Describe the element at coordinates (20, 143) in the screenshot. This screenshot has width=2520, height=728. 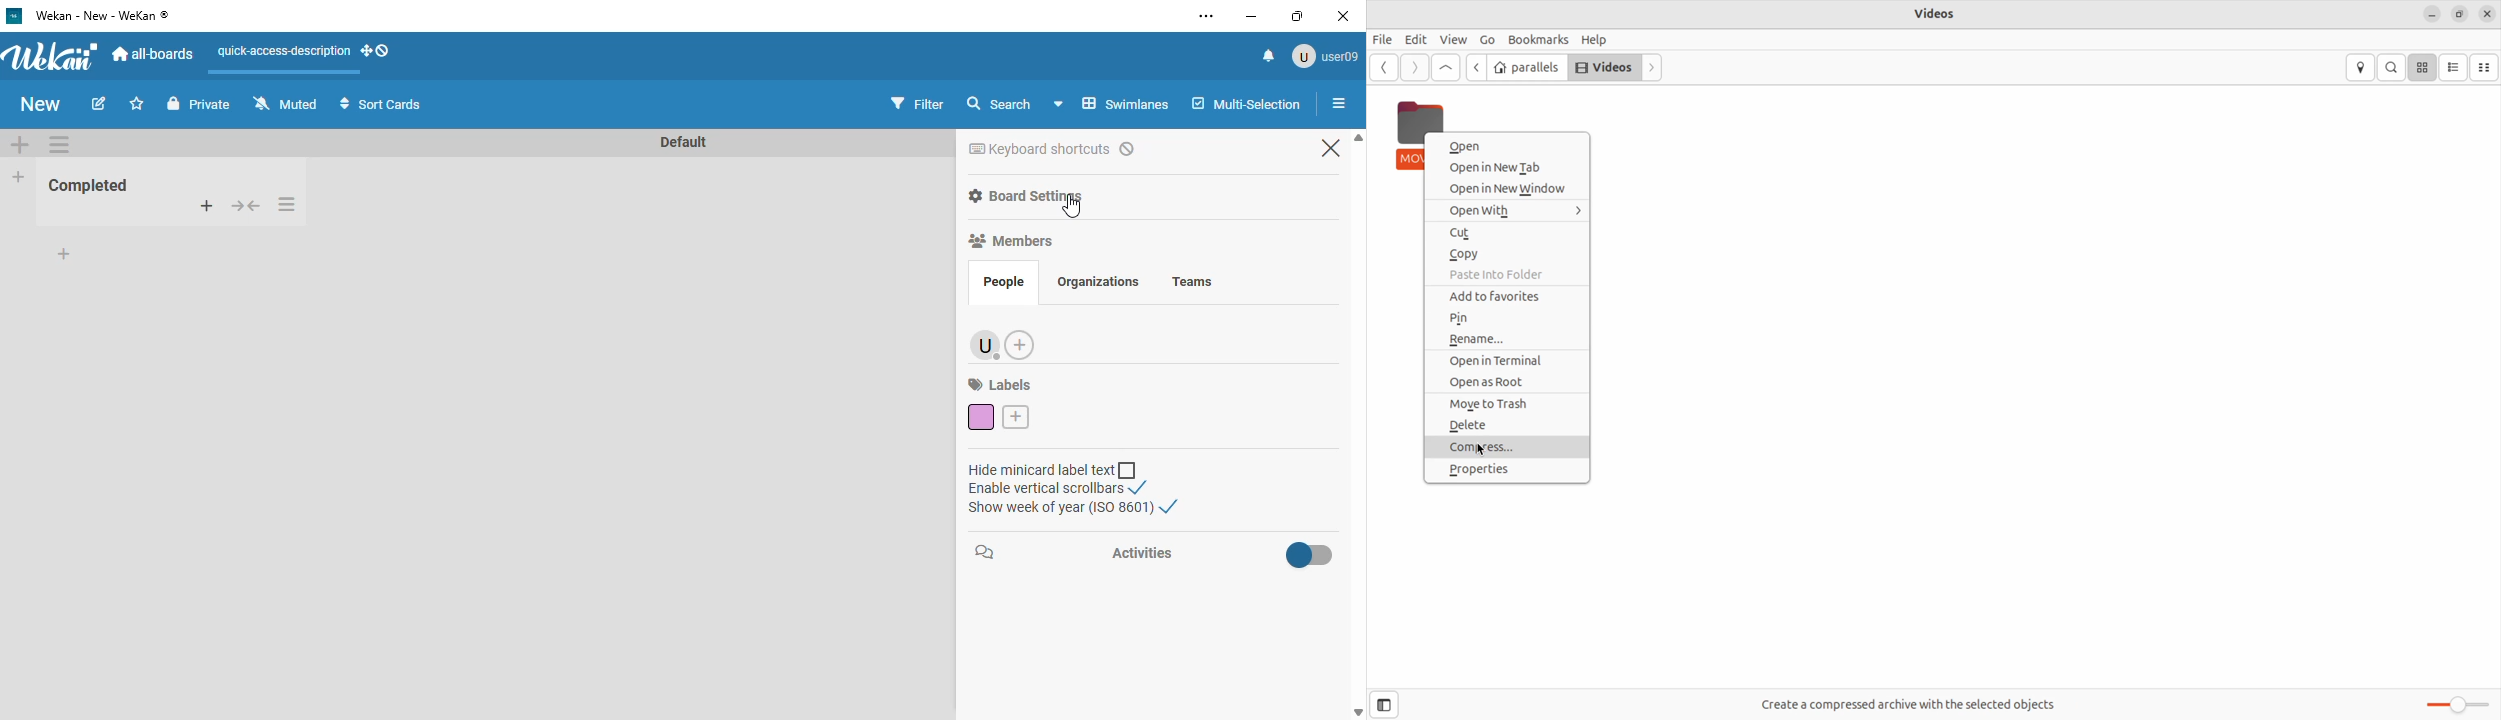
I see `add swimlane` at that location.